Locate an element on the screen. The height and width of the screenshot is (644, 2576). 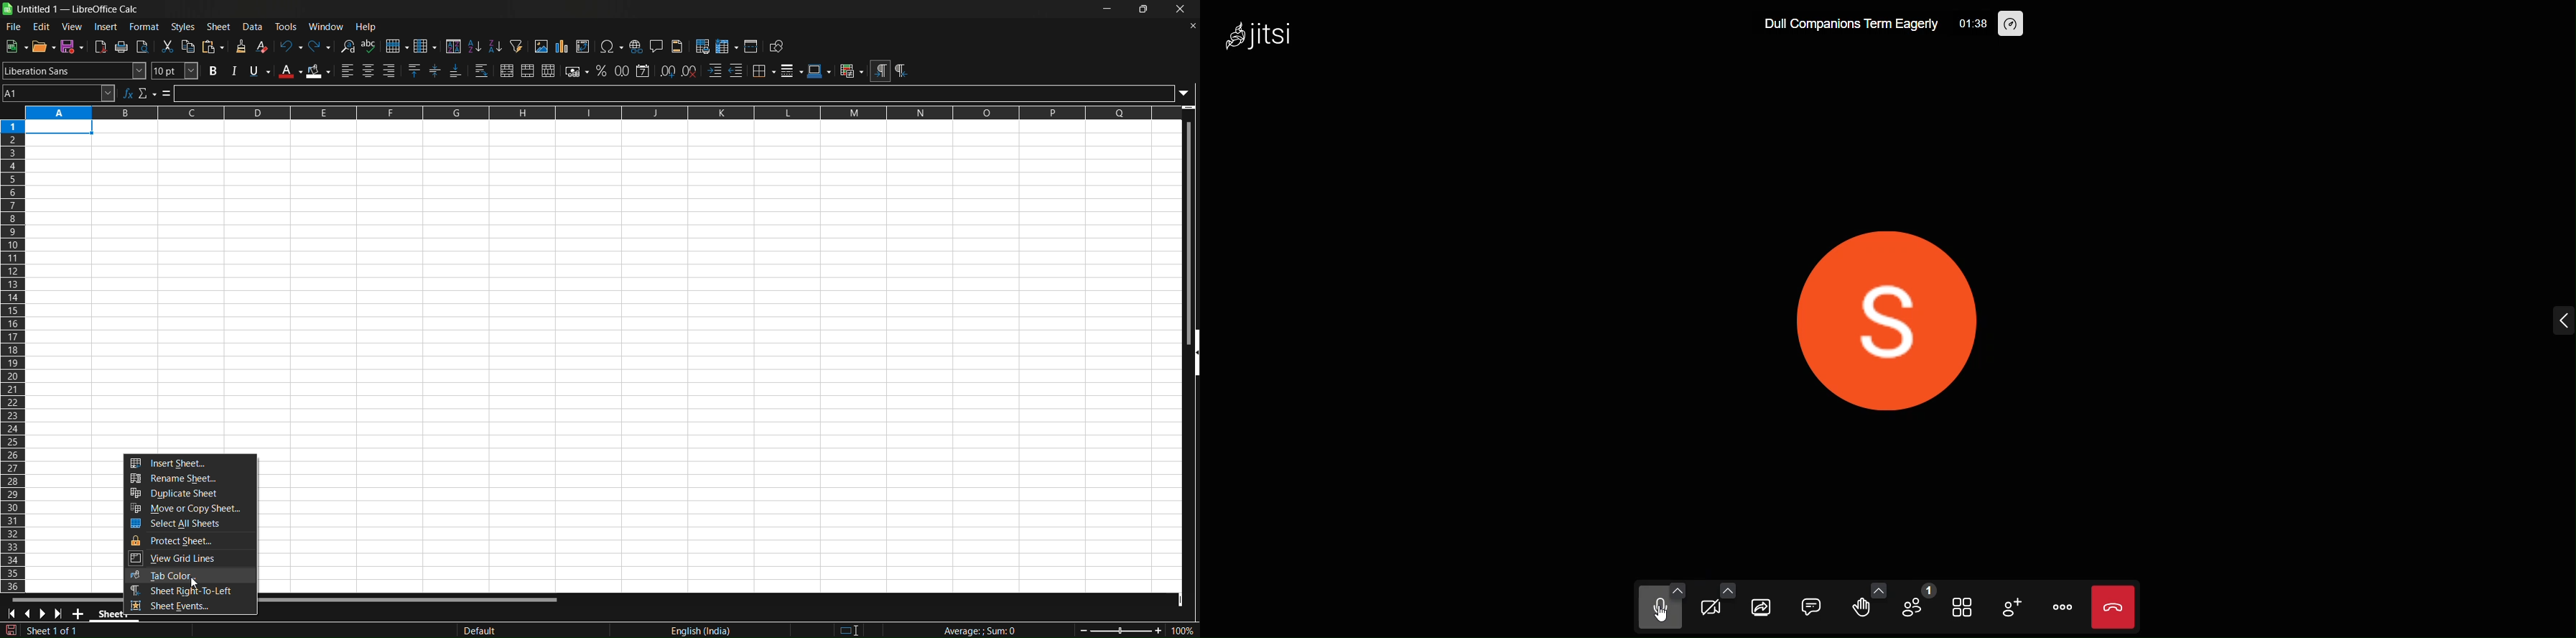
toggle print preview is located at coordinates (143, 47).